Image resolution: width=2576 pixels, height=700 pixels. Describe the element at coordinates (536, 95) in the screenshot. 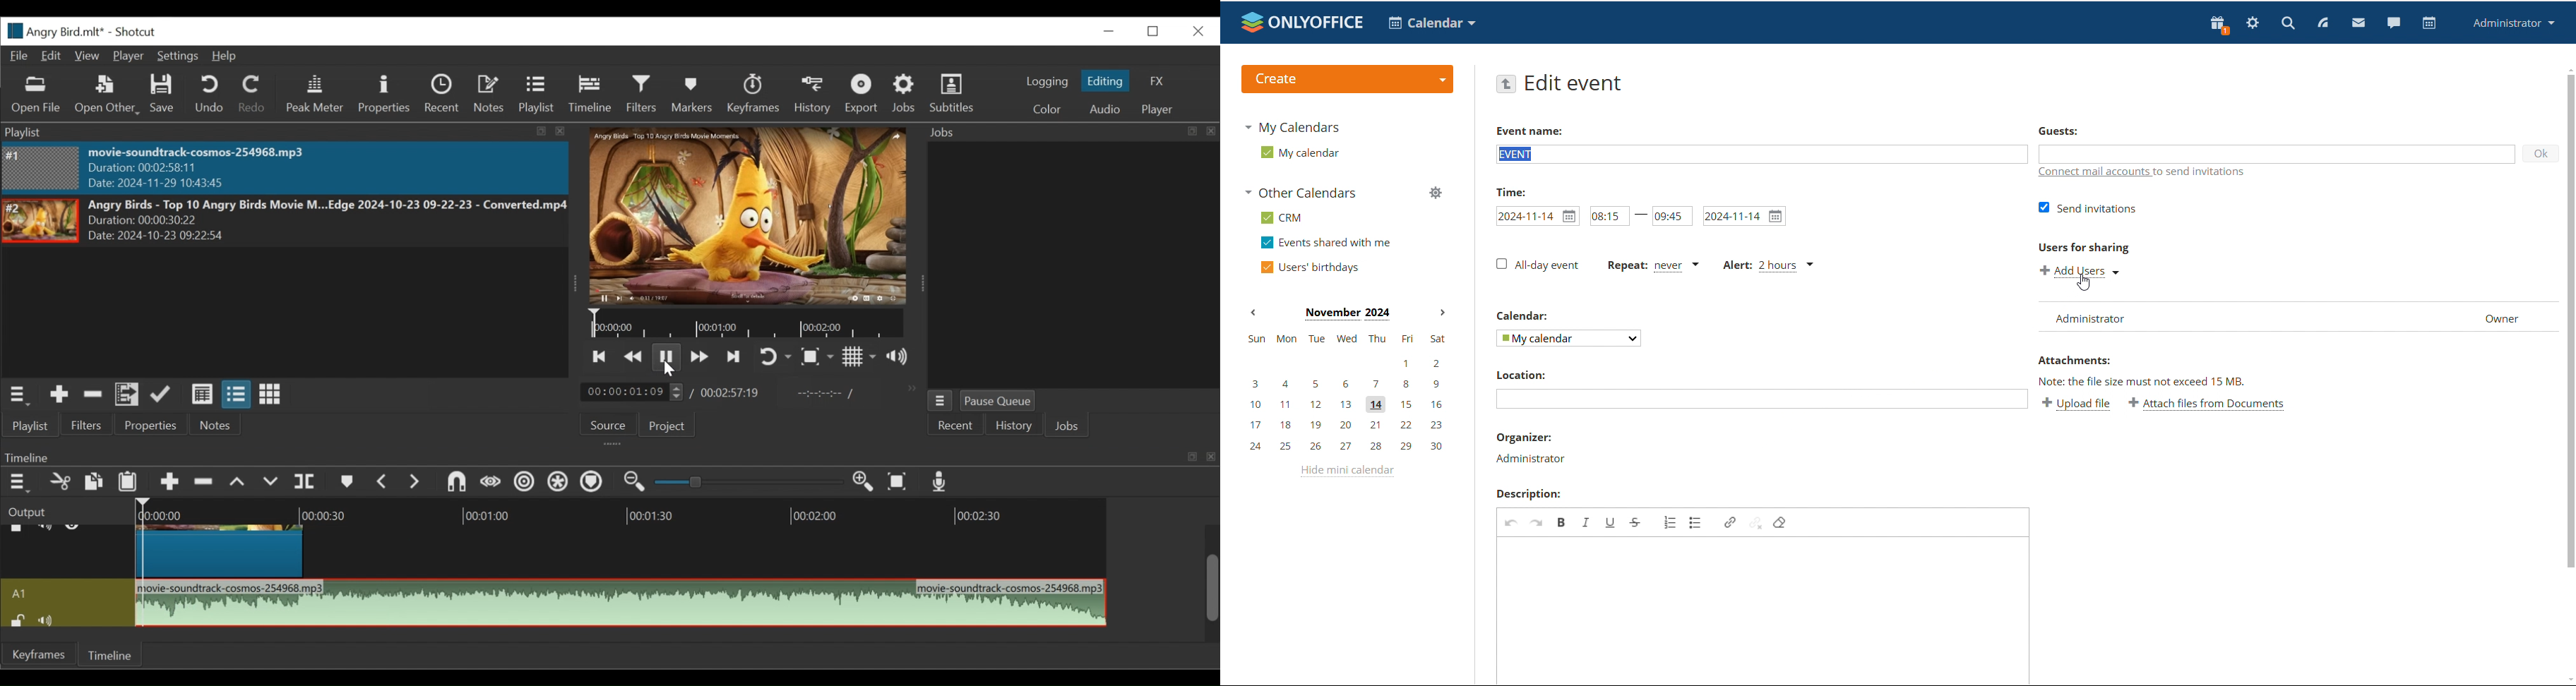

I see `Playlist` at that location.